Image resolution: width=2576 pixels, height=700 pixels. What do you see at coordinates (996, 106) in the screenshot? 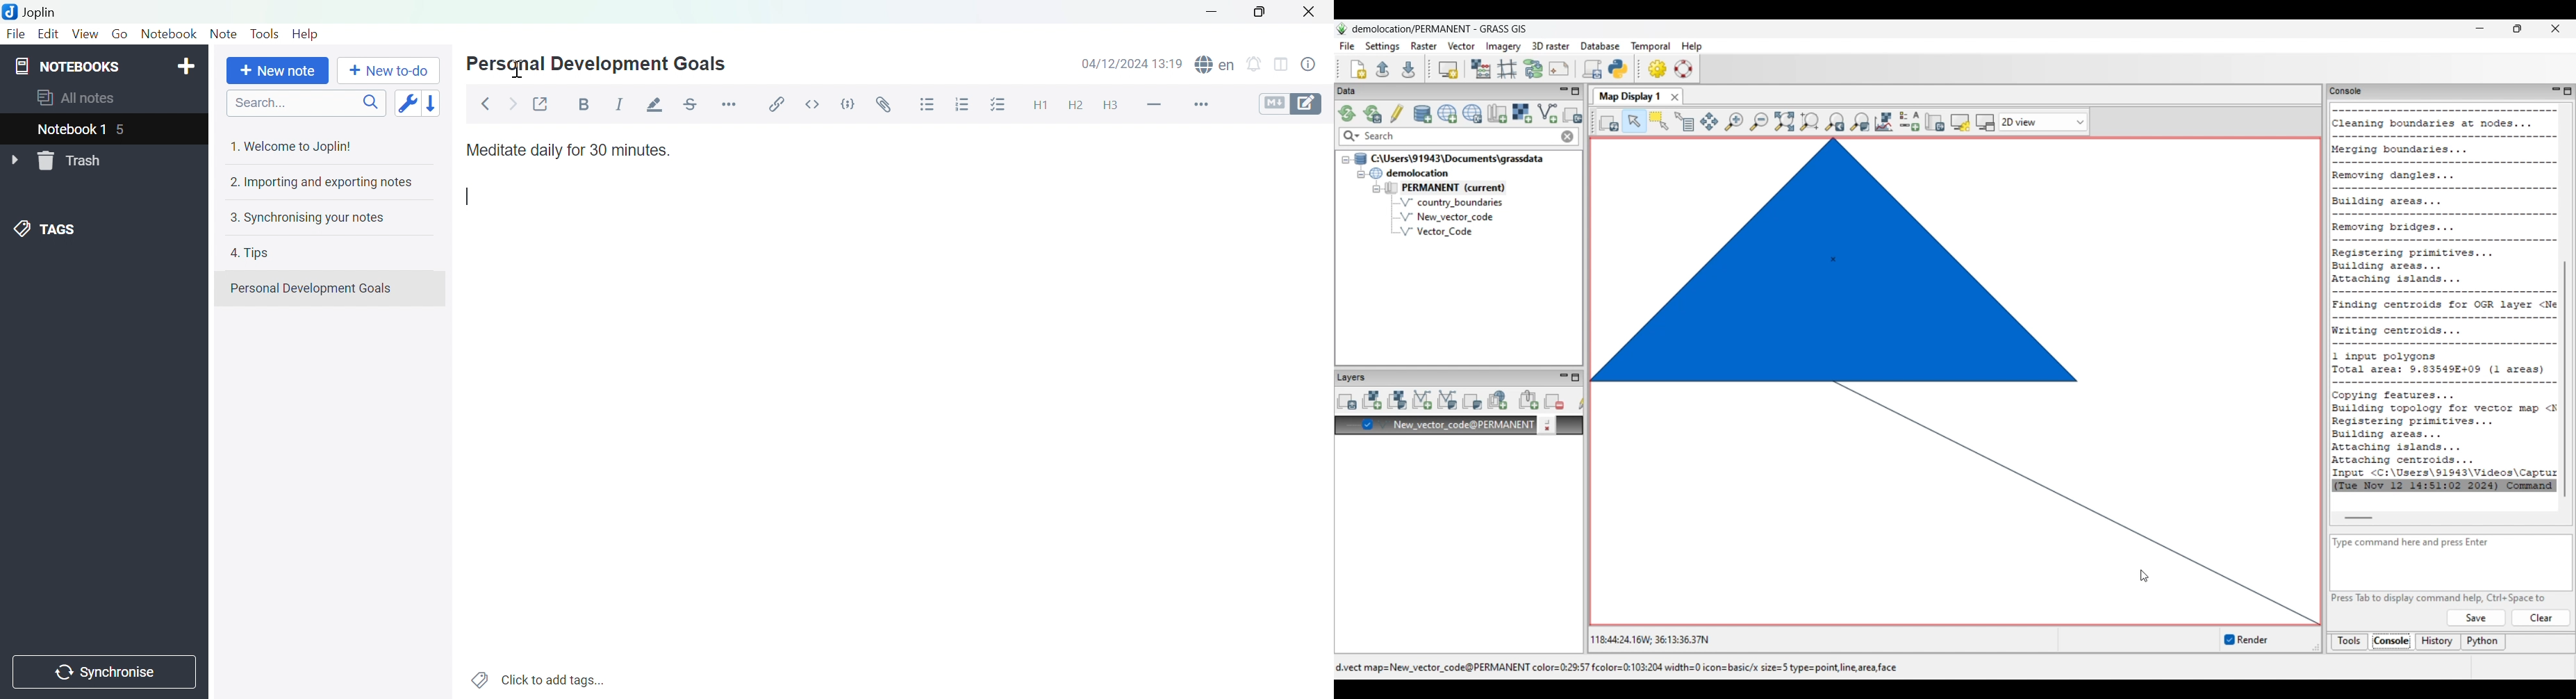
I see `Checkbox list` at bounding box center [996, 106].